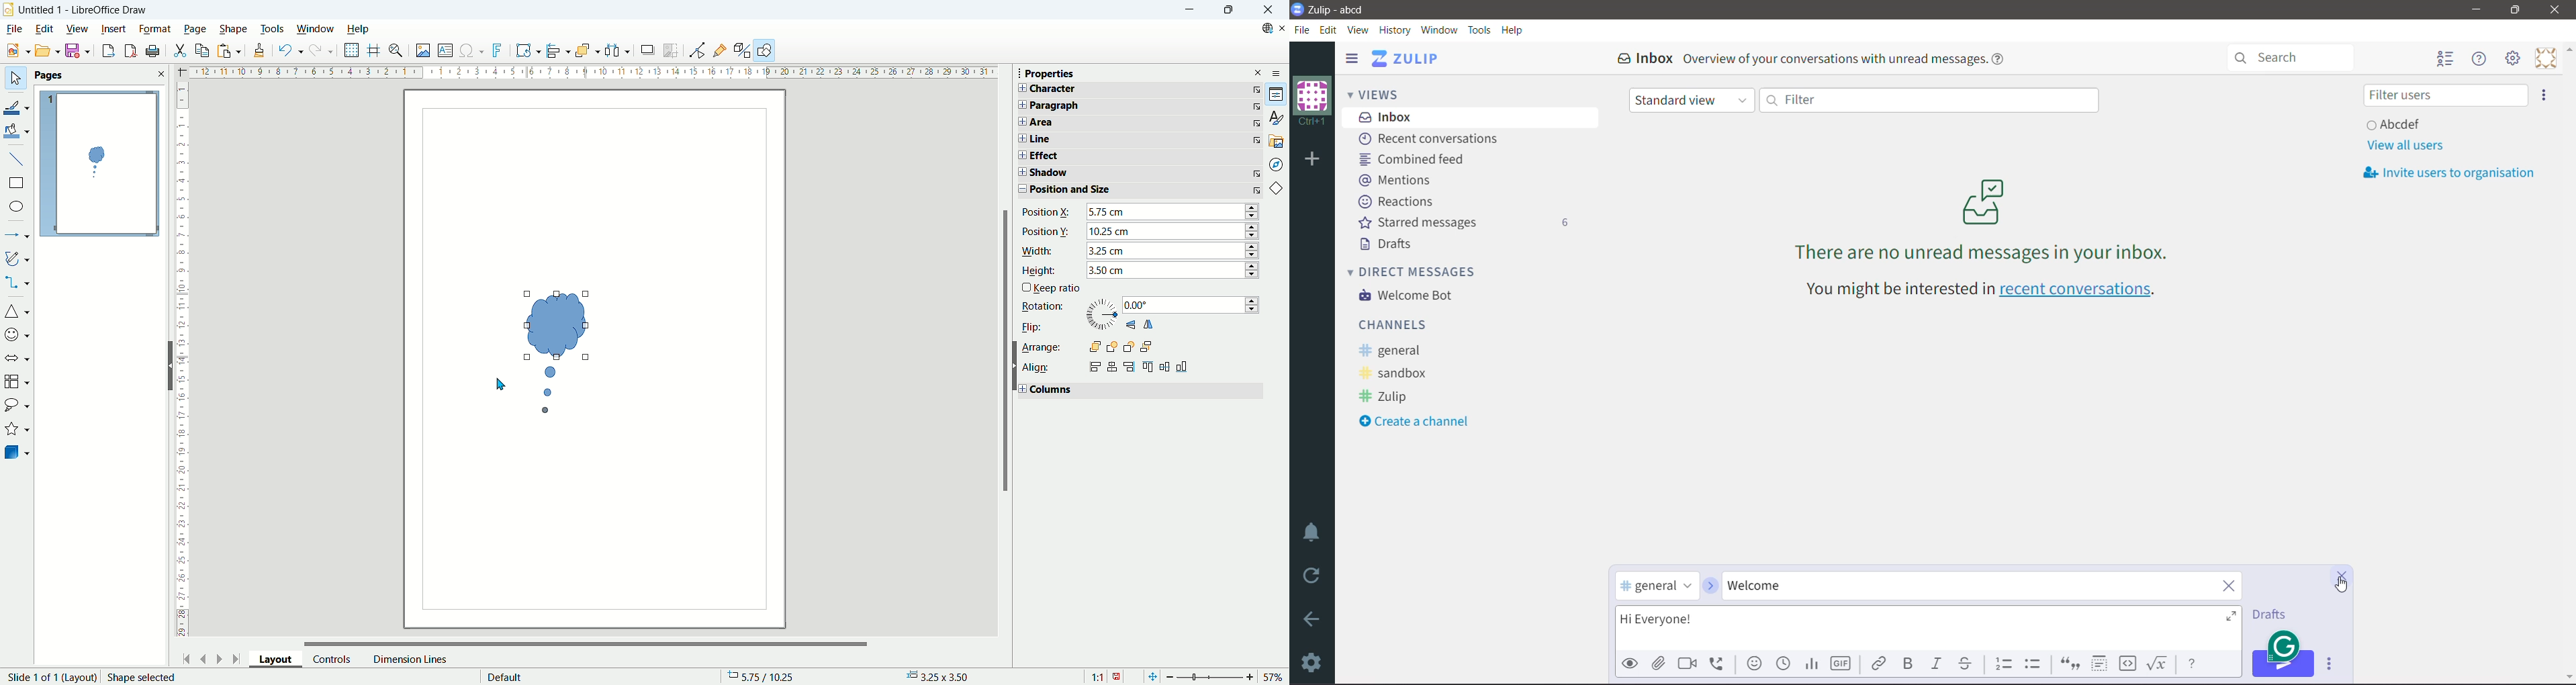 The image size is (2576, 700). Describe the element at coordinates (1262, 28) in the screenshot. I see `Search on web` at that location.